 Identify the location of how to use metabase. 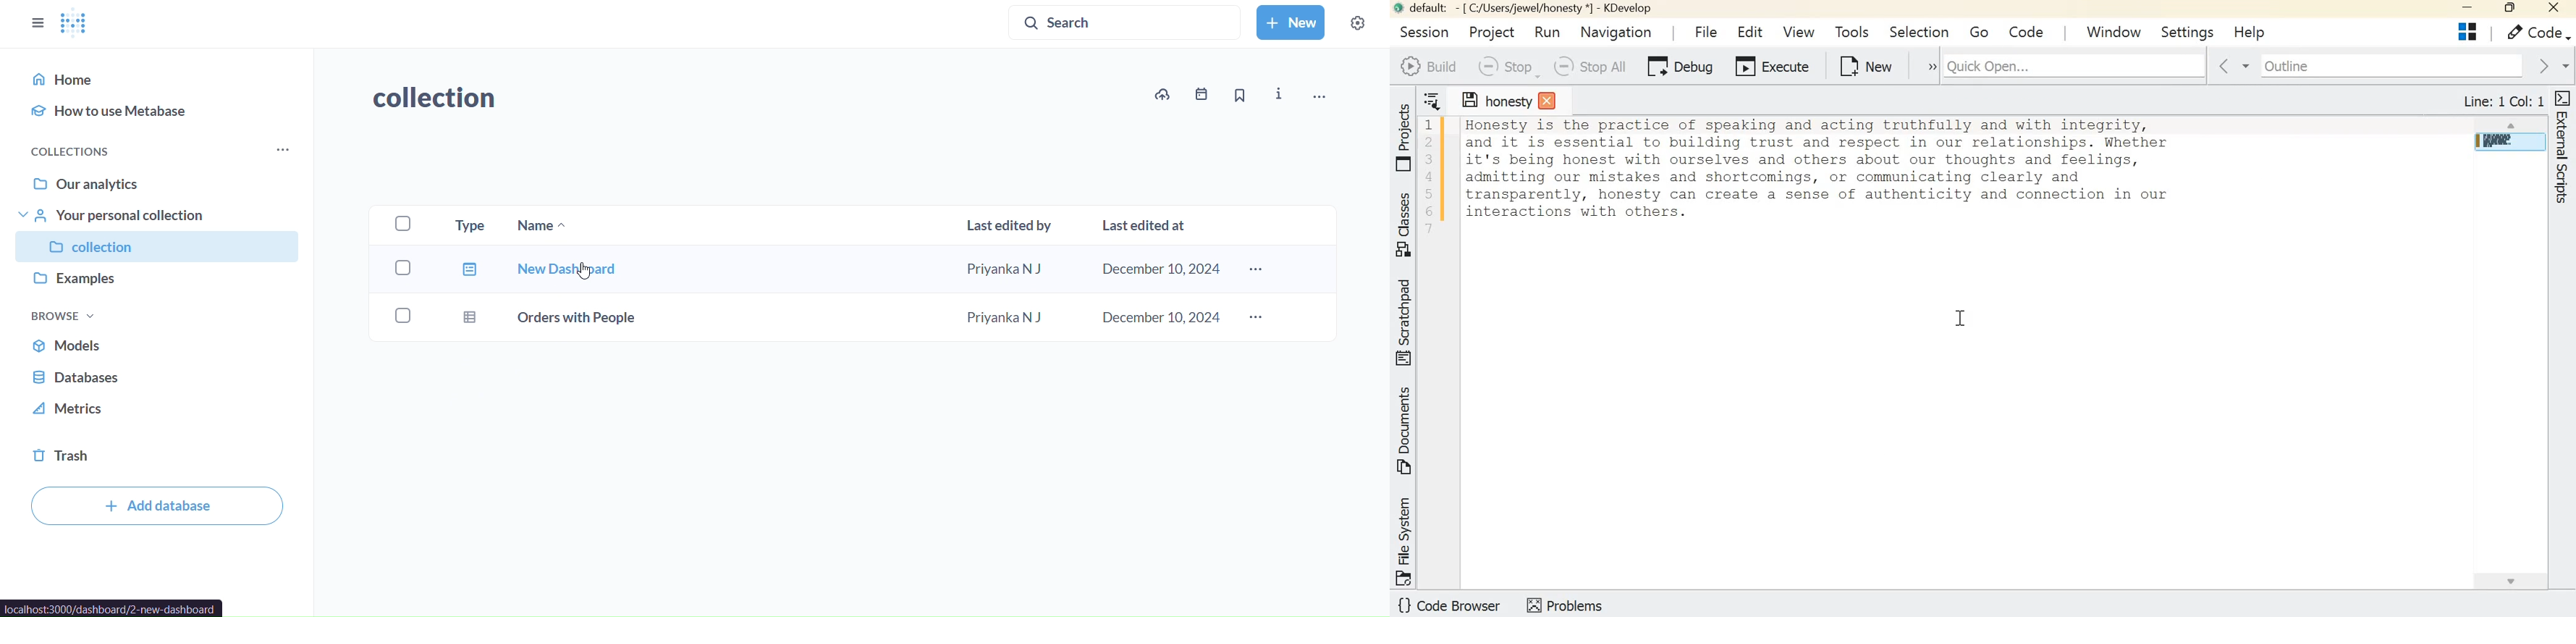
(158, 109).